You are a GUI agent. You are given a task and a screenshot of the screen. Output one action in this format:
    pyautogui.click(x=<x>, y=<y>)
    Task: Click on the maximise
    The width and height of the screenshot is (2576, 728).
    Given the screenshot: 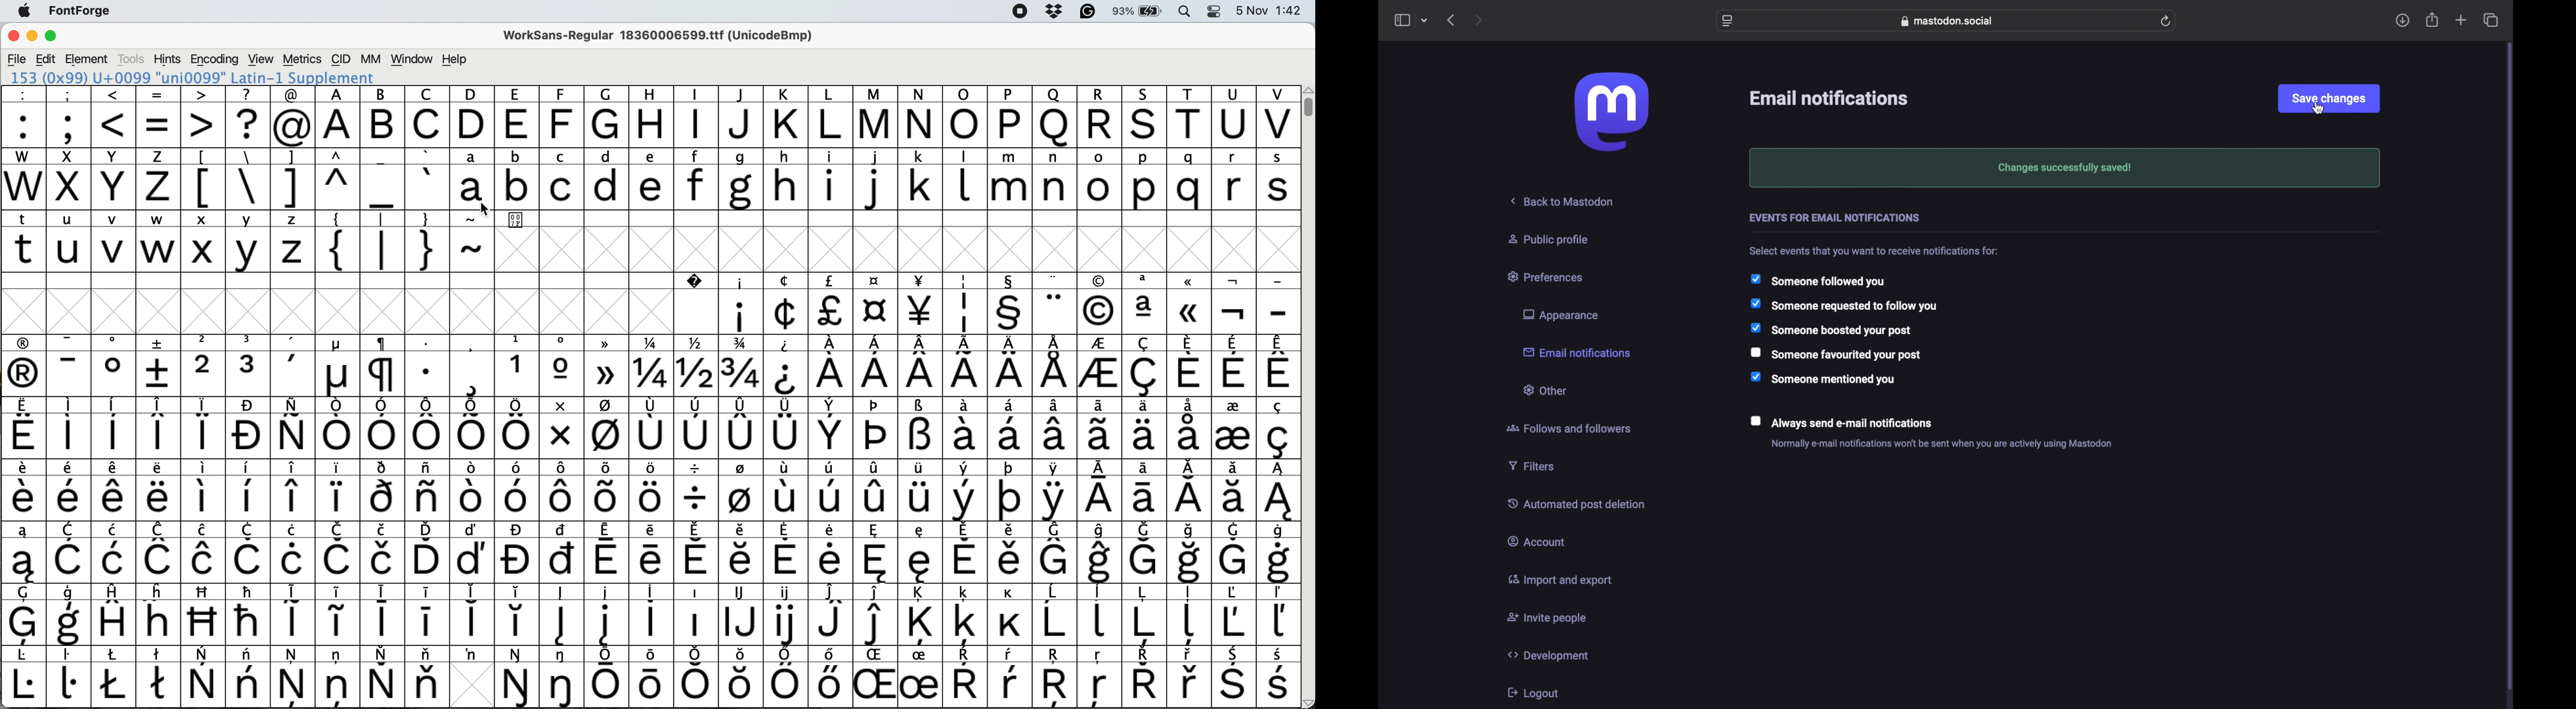 What is the action you would take?
    pyautogui.click(x=51, y=38)
    